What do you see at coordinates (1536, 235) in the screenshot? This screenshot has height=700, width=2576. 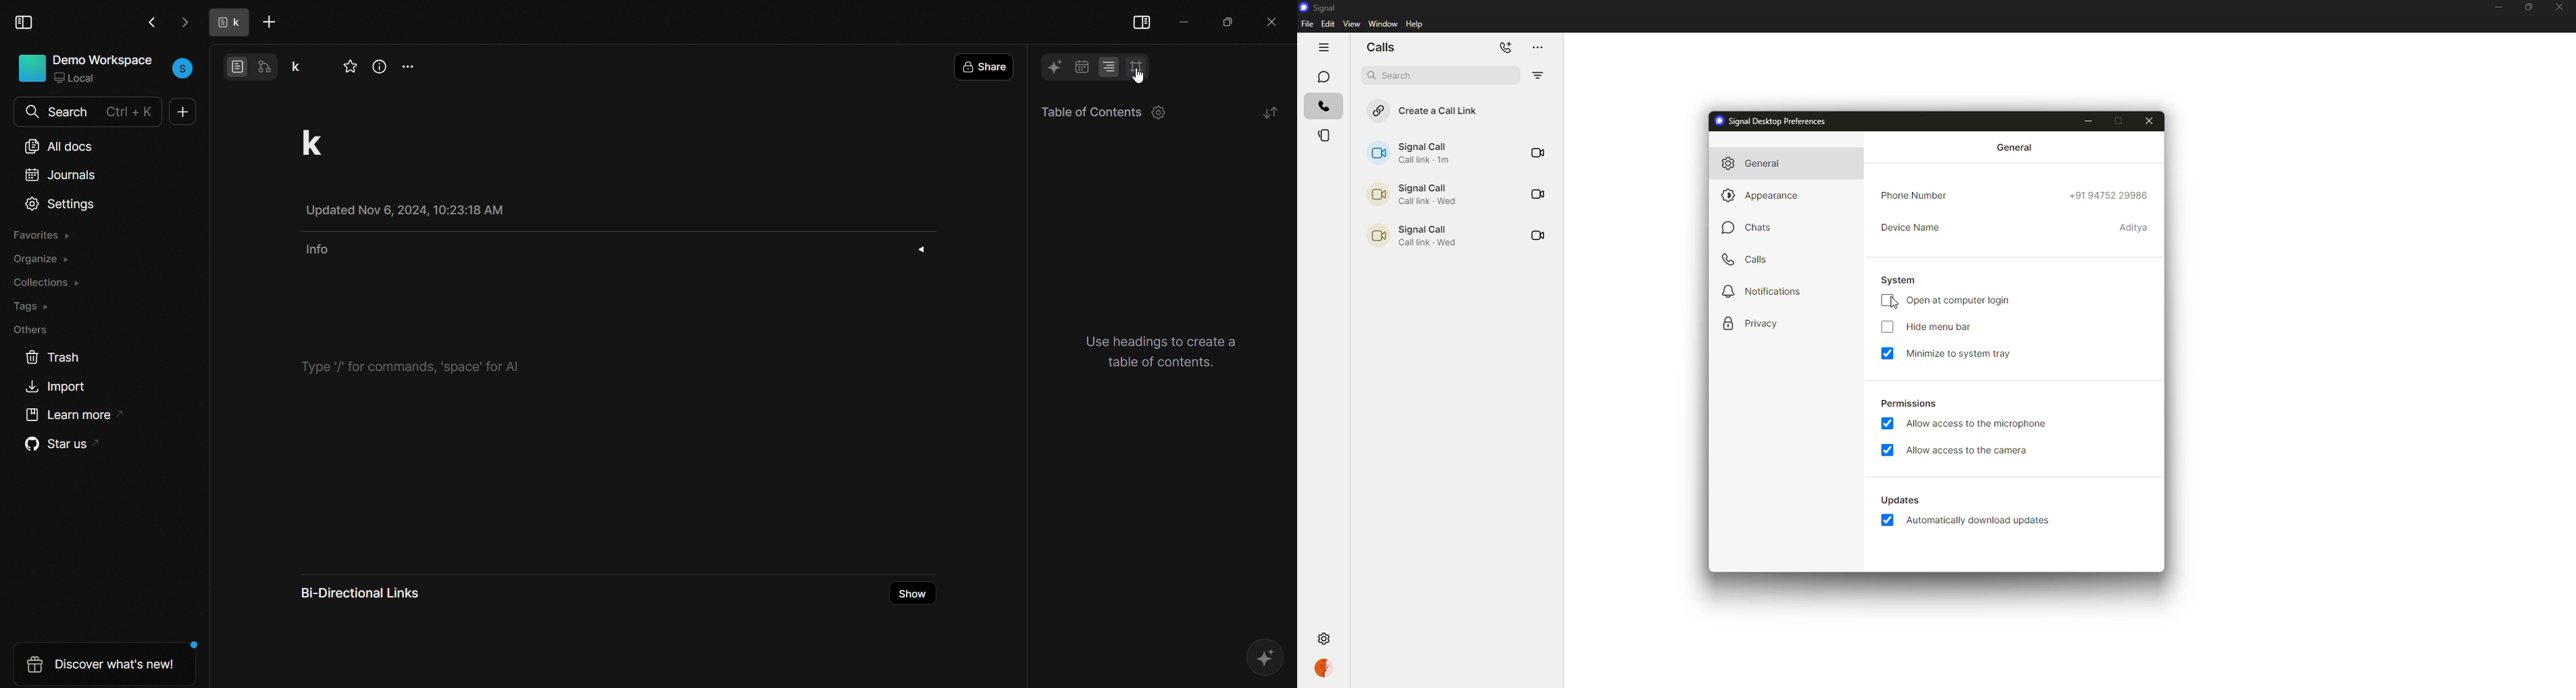 I see `video` at bounding box center [1536, 235].